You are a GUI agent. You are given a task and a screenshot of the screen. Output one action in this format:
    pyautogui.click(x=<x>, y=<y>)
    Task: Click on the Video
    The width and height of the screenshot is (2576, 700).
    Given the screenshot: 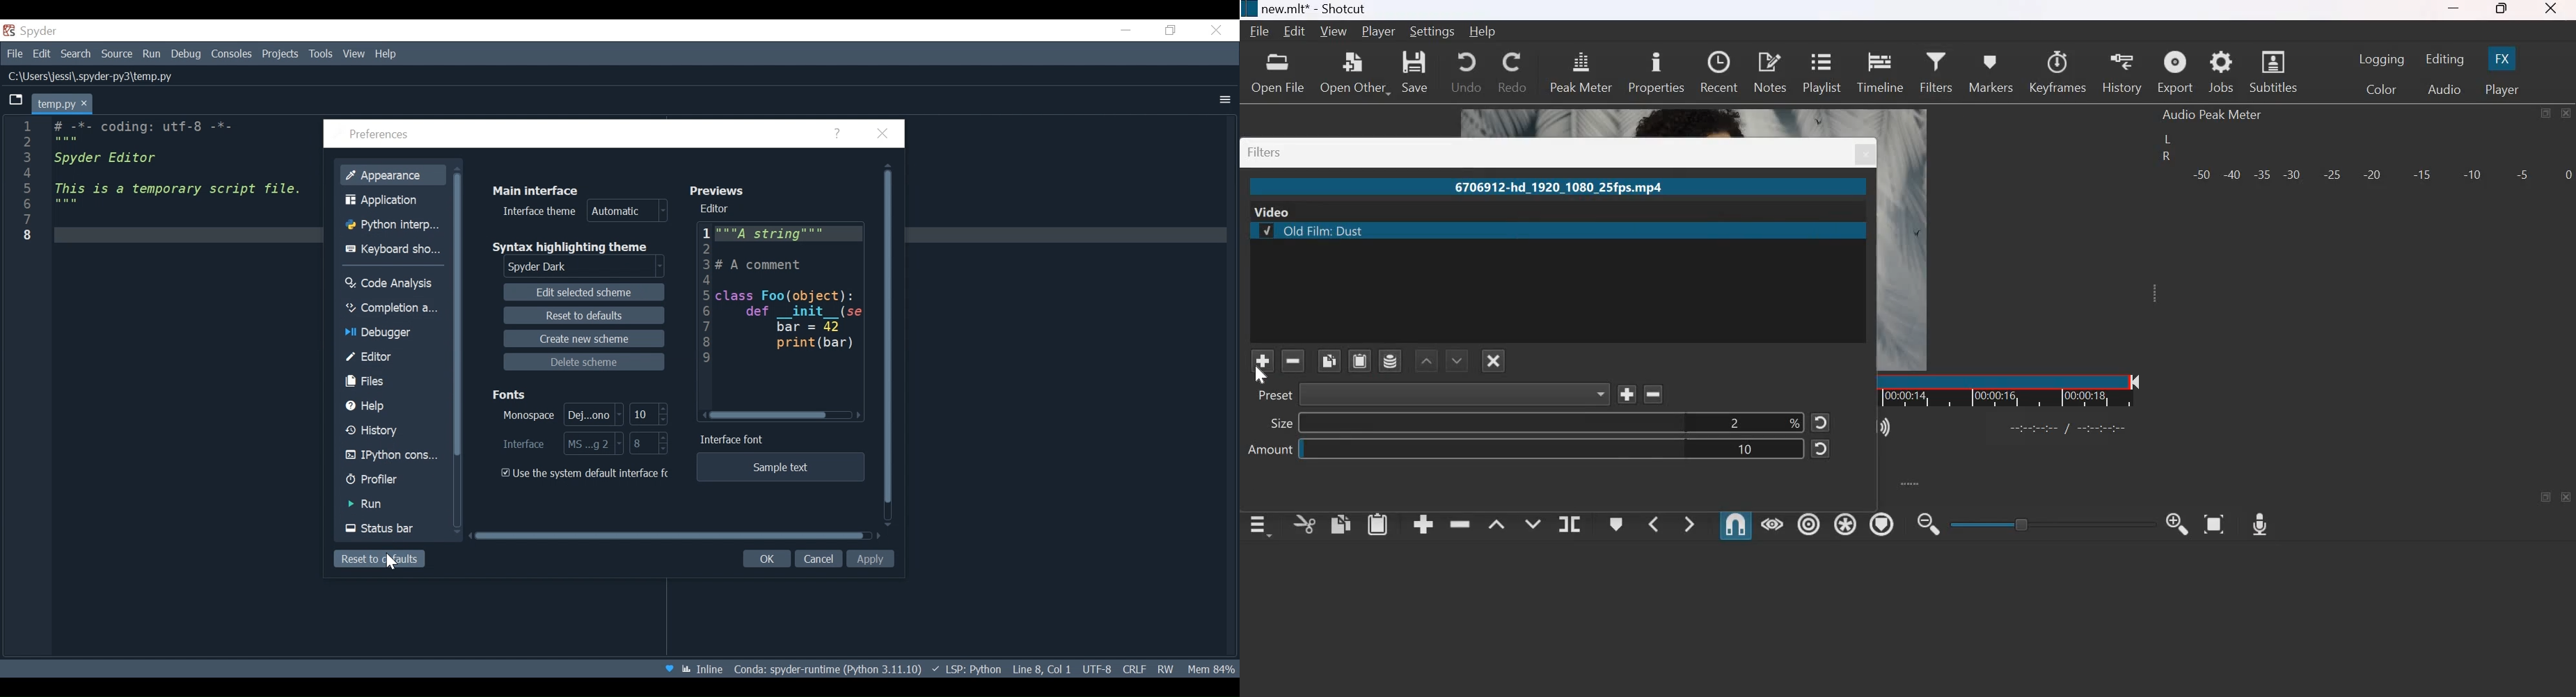 What is the action you would take?
    pyautogui.click(x=1273, y=211)
    